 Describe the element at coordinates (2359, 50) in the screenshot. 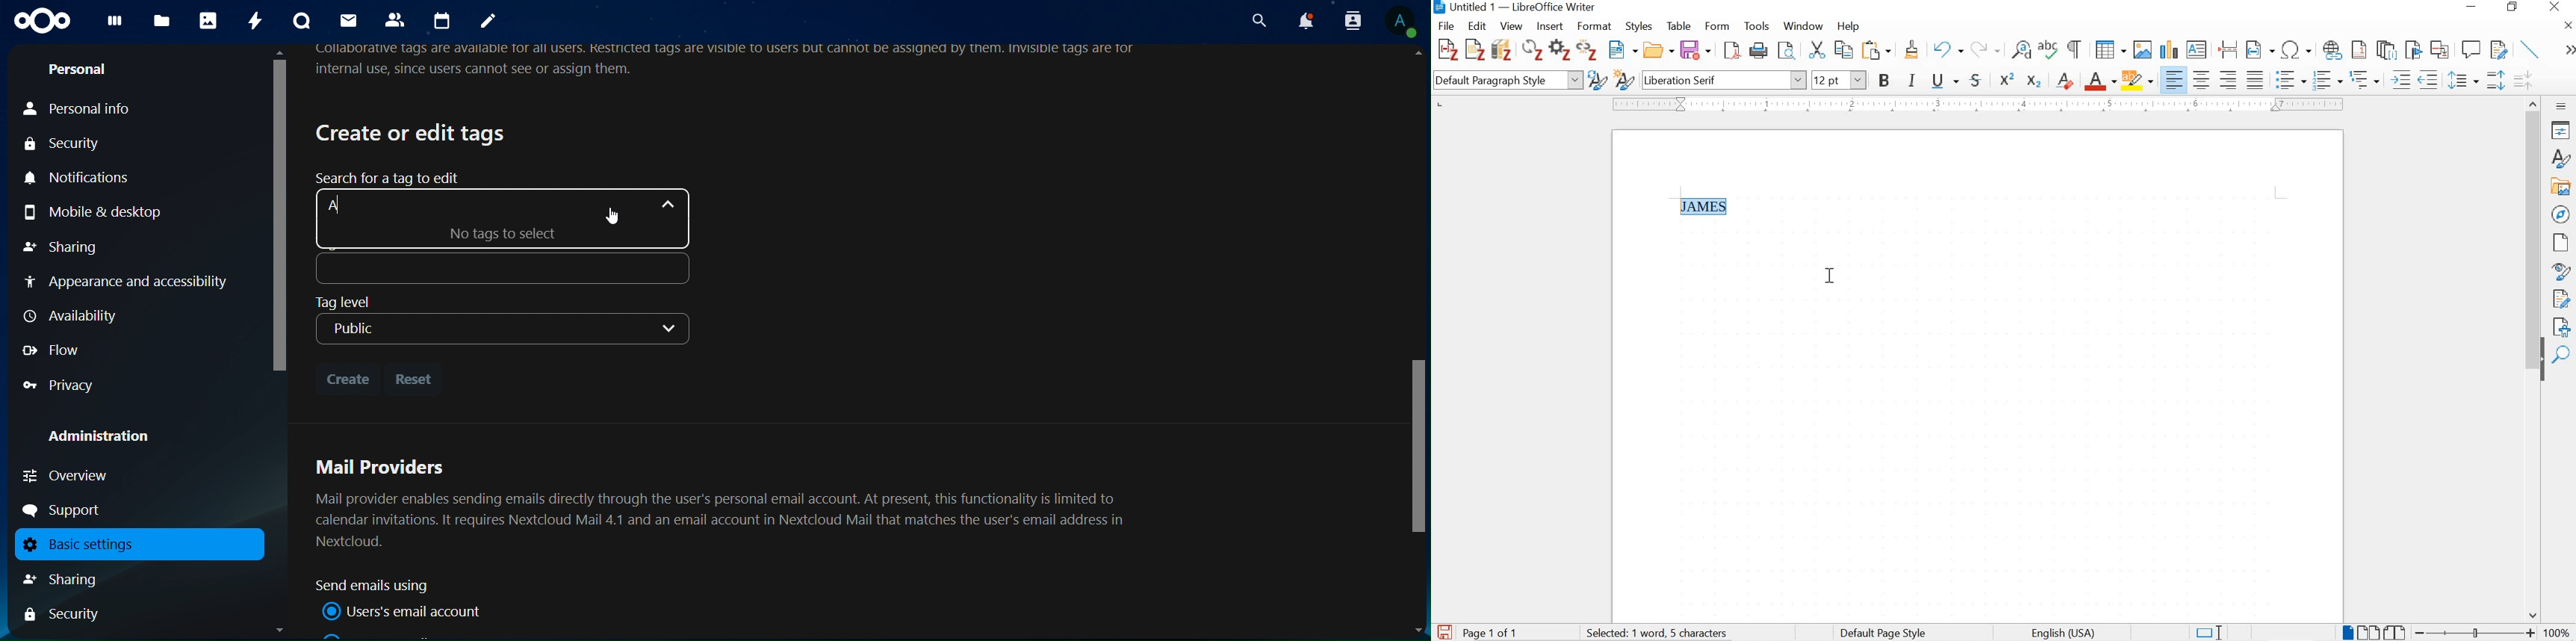

I see `insert endnote` at that location.